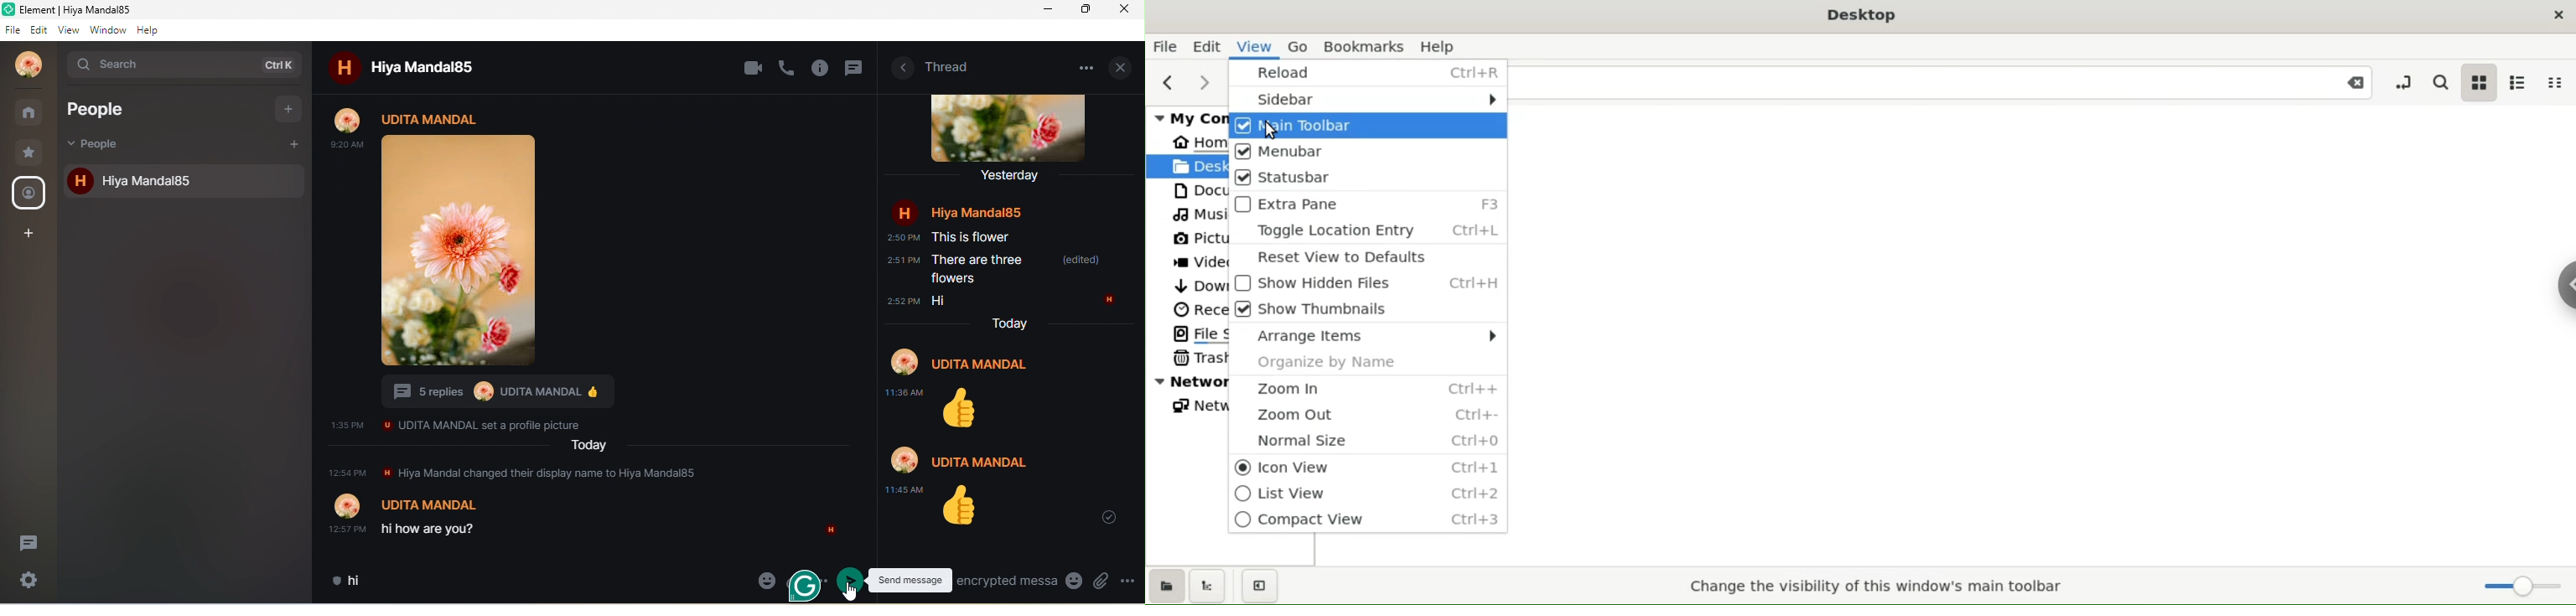 The width and height of the screenshot is (2576, 616). Describe the element at coordinates (901, 261) in the screenshot. I see `2:51 PM` at that location.